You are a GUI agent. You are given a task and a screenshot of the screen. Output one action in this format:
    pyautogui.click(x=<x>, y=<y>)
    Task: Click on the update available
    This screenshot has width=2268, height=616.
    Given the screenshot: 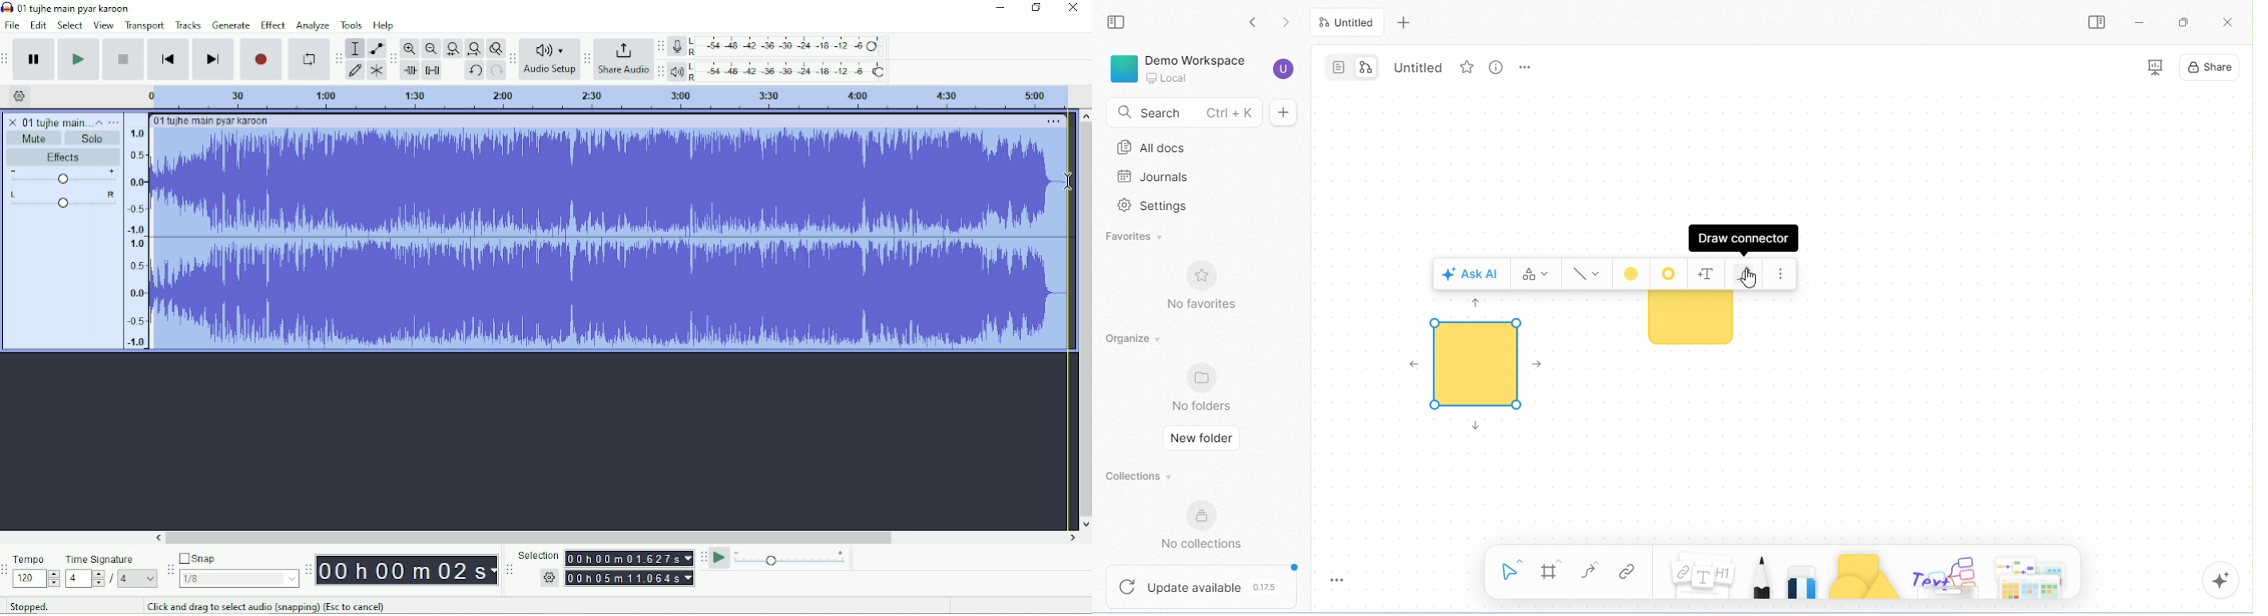 What is the action you would take?
    pyautogui.click(x=1203, y=585)
    